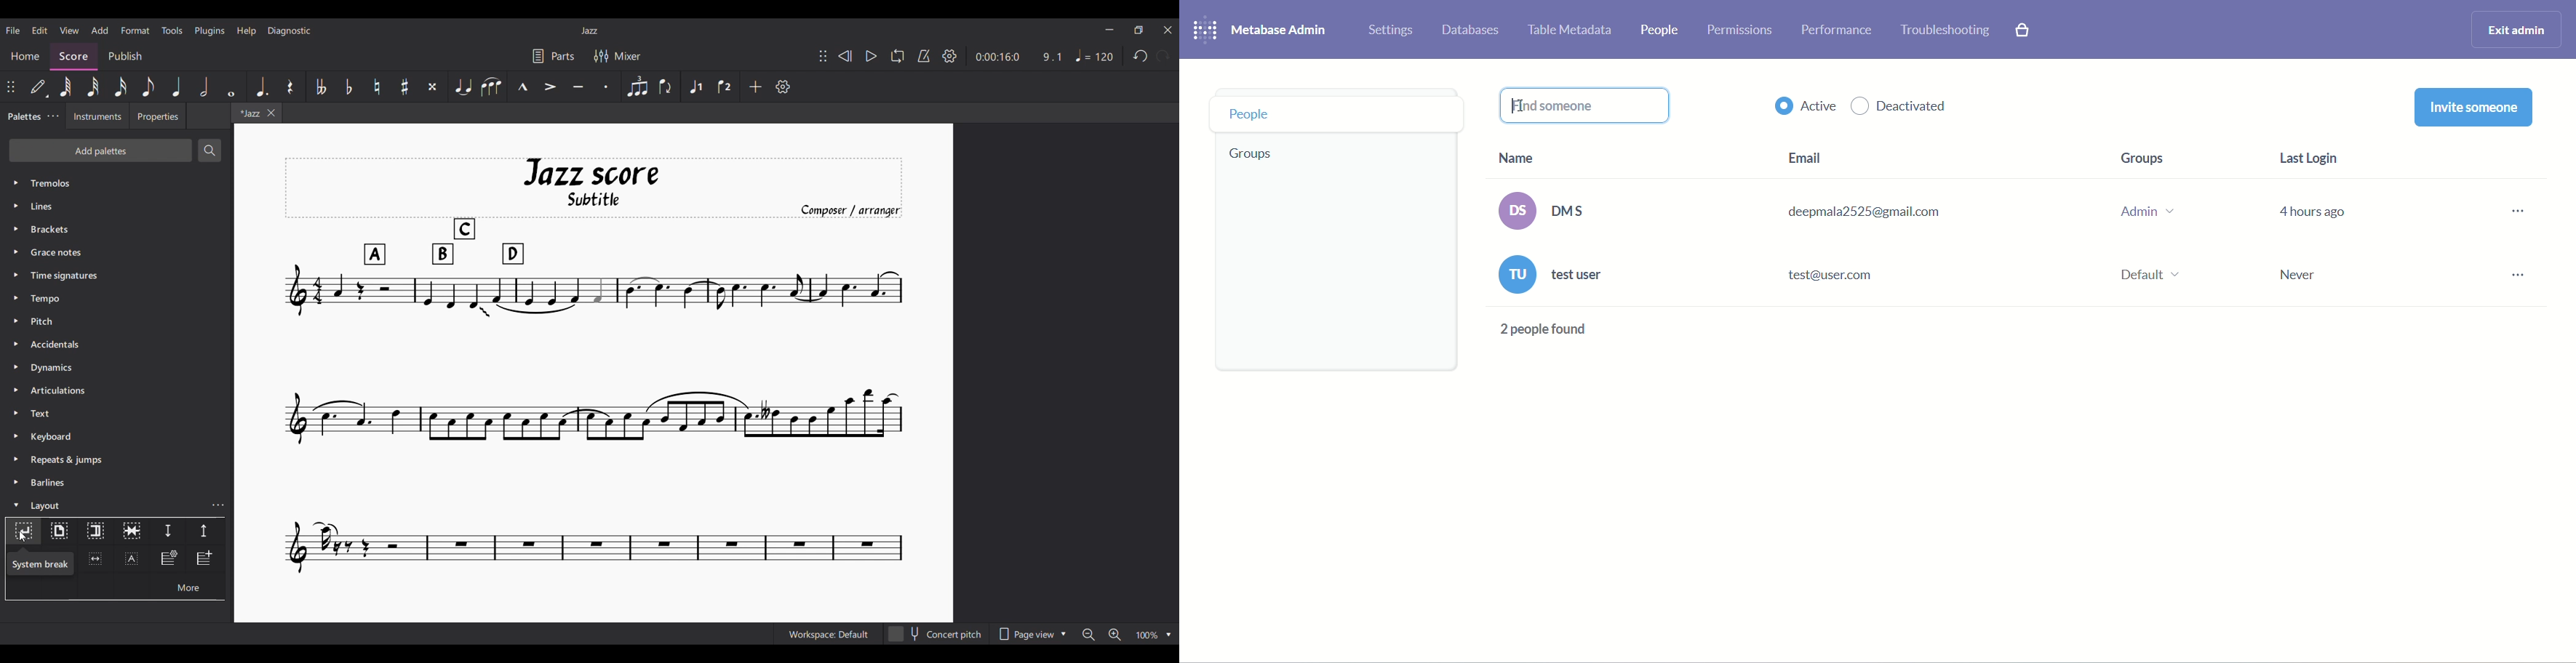 This screenshot has width=2576, height=672. I want to click on Current score, so click(594, 366).